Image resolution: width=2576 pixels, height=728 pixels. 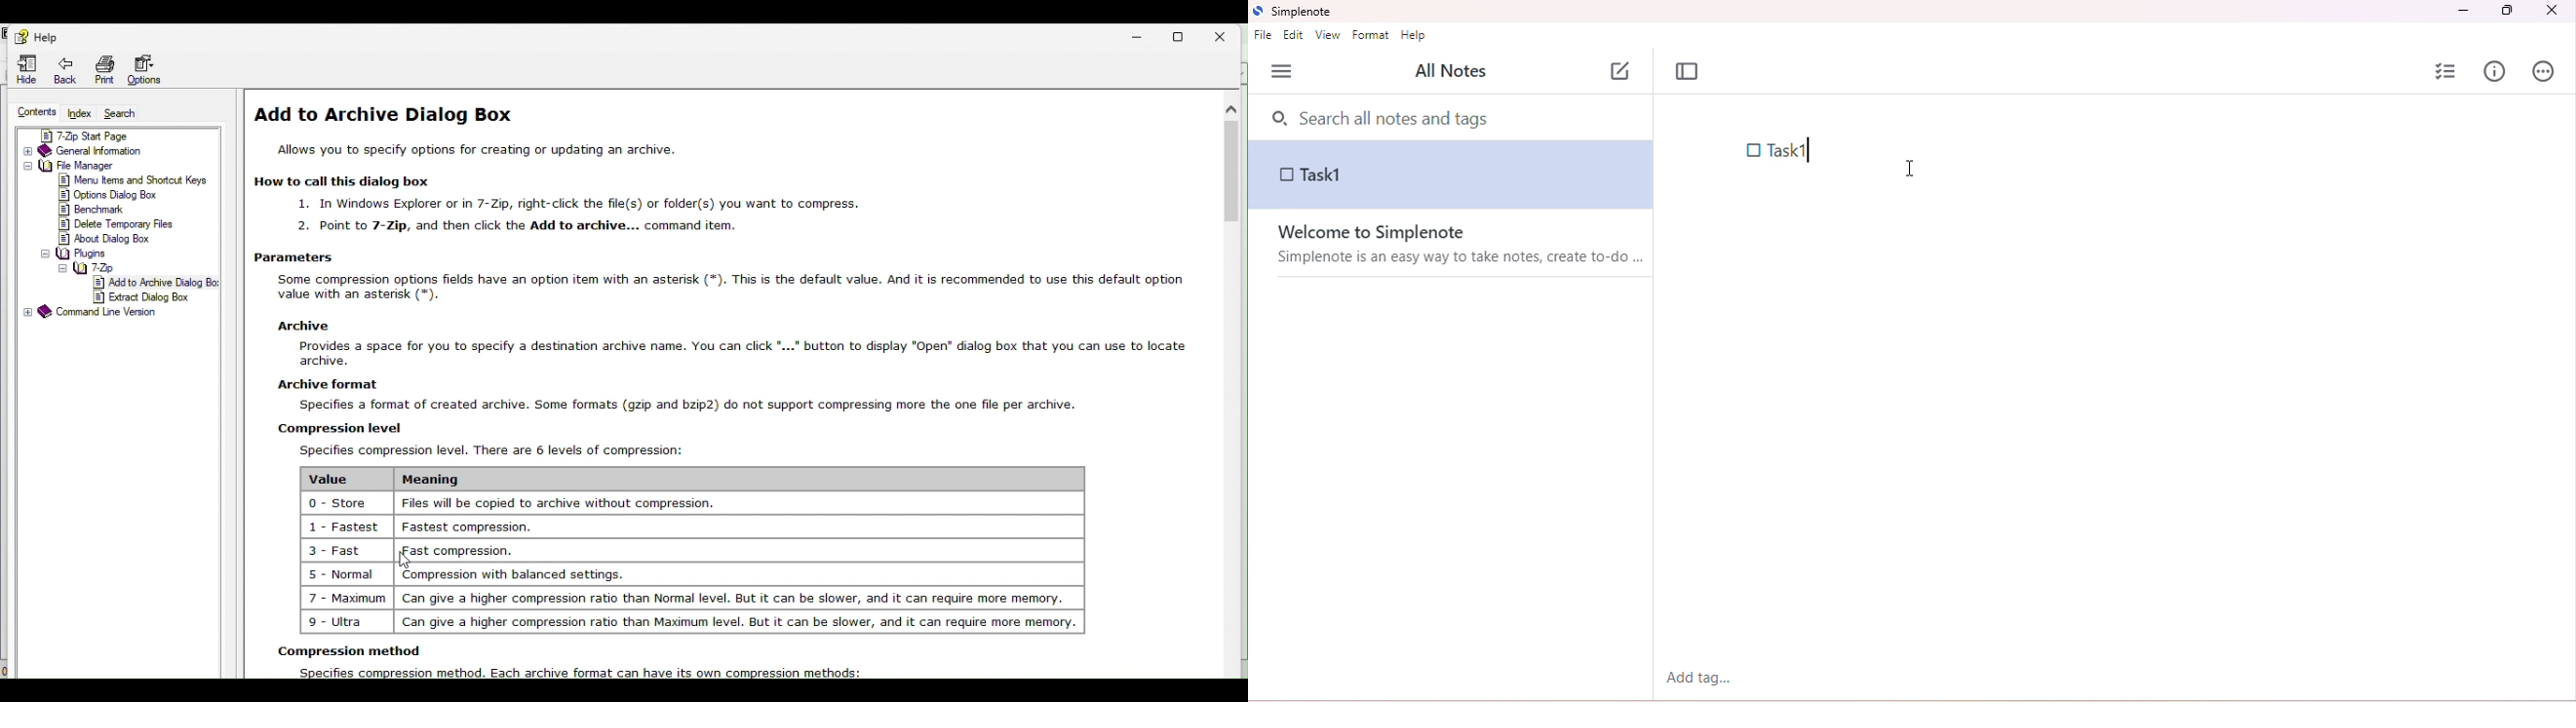 What do you see at coordinates (1232, 176) in the screenshot?
I see `scroll bar` at bounding box center [1232, 176].